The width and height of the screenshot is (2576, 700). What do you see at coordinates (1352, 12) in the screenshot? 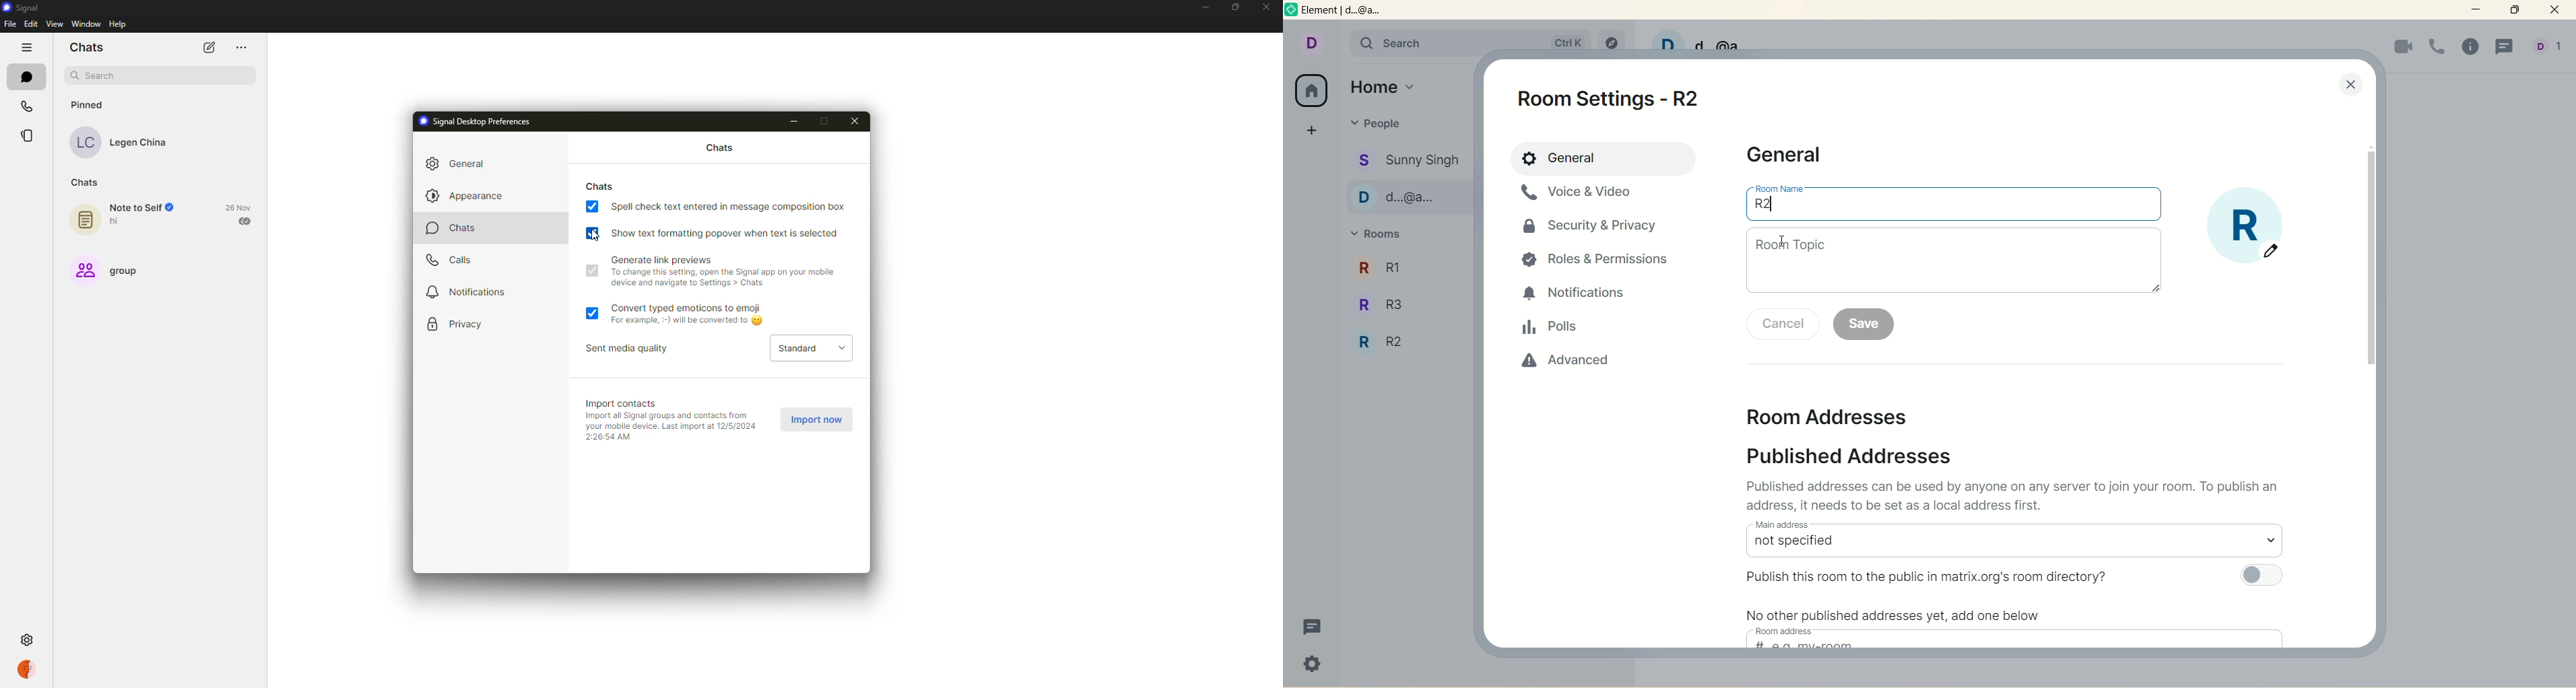
I see `element` at bounding box center [1352, 12].